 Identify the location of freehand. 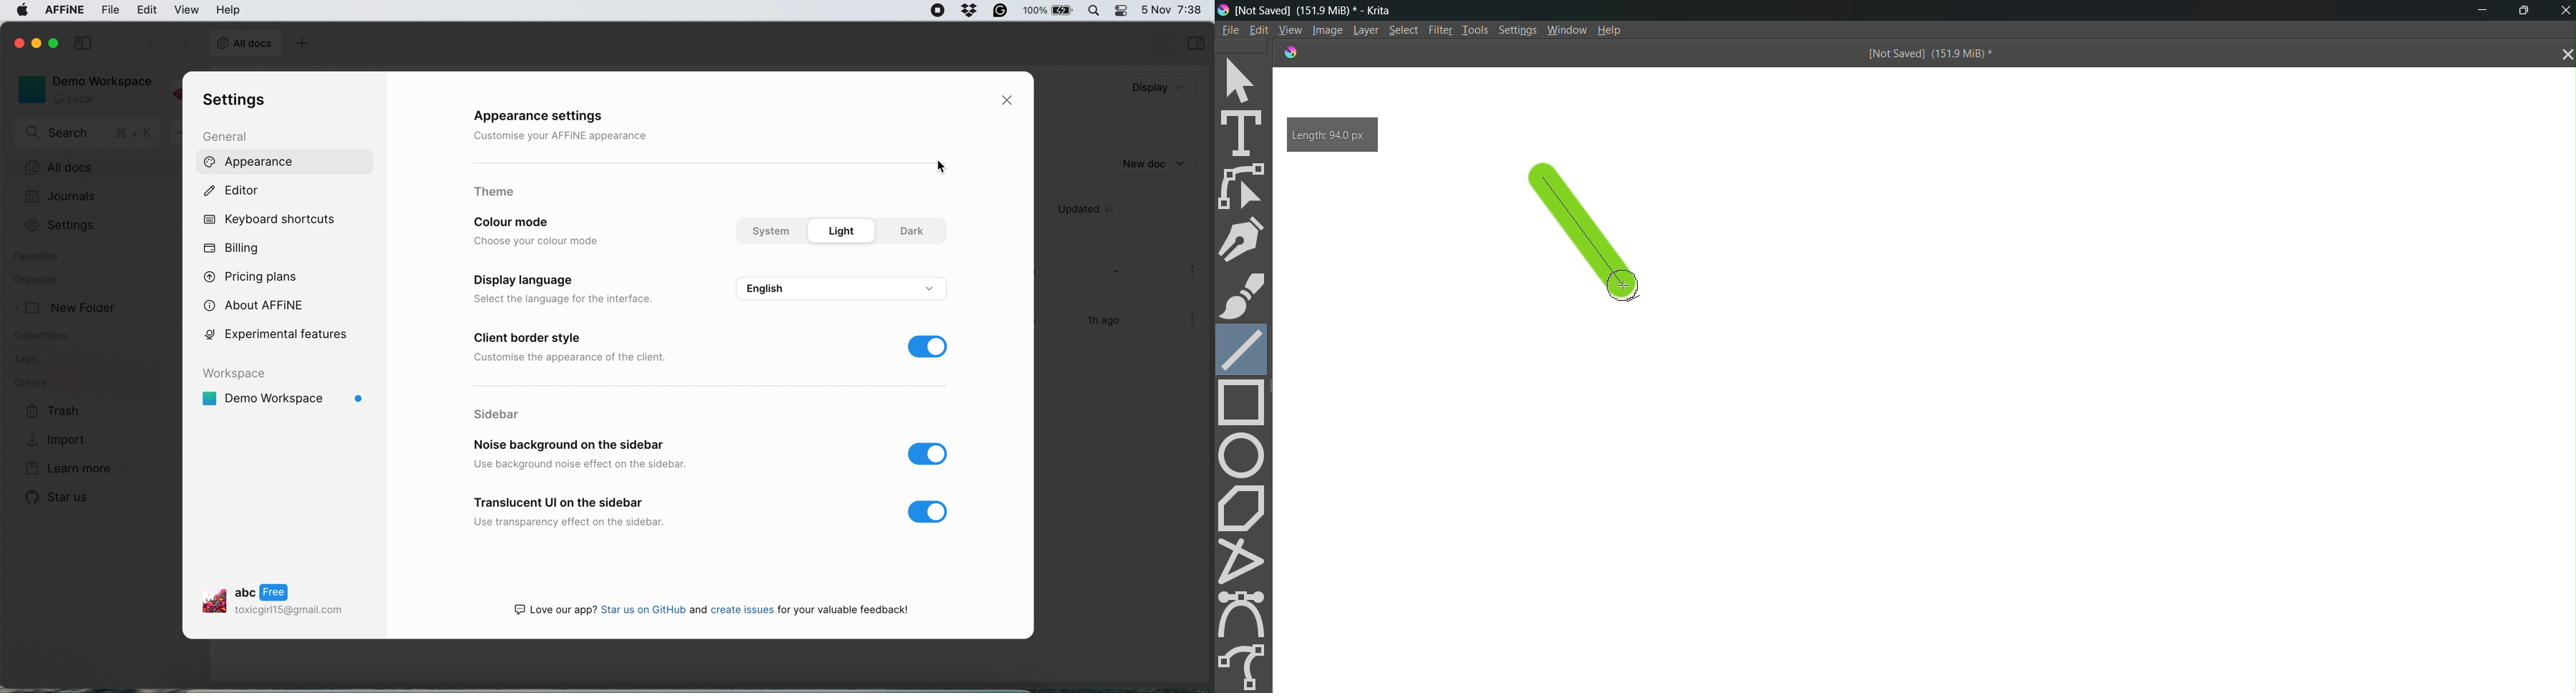
(1245, 664).